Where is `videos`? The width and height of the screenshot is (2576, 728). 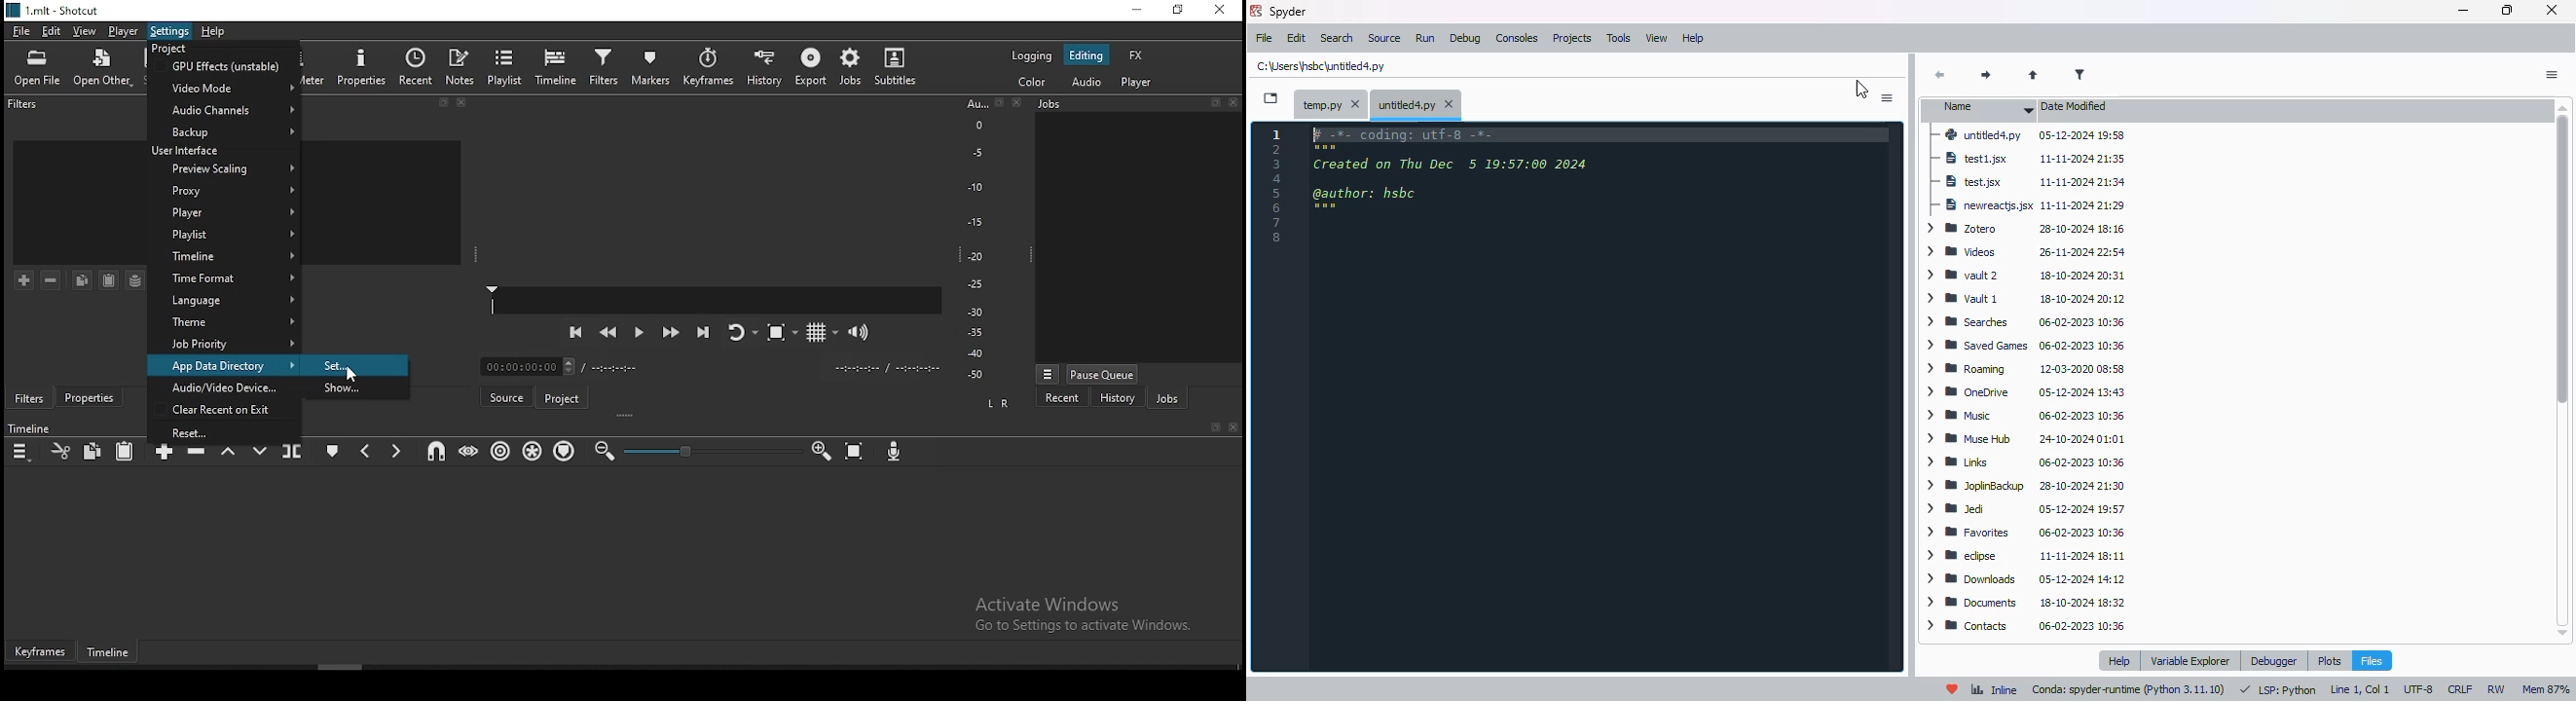
videos is located at coordinates (2022, 301).